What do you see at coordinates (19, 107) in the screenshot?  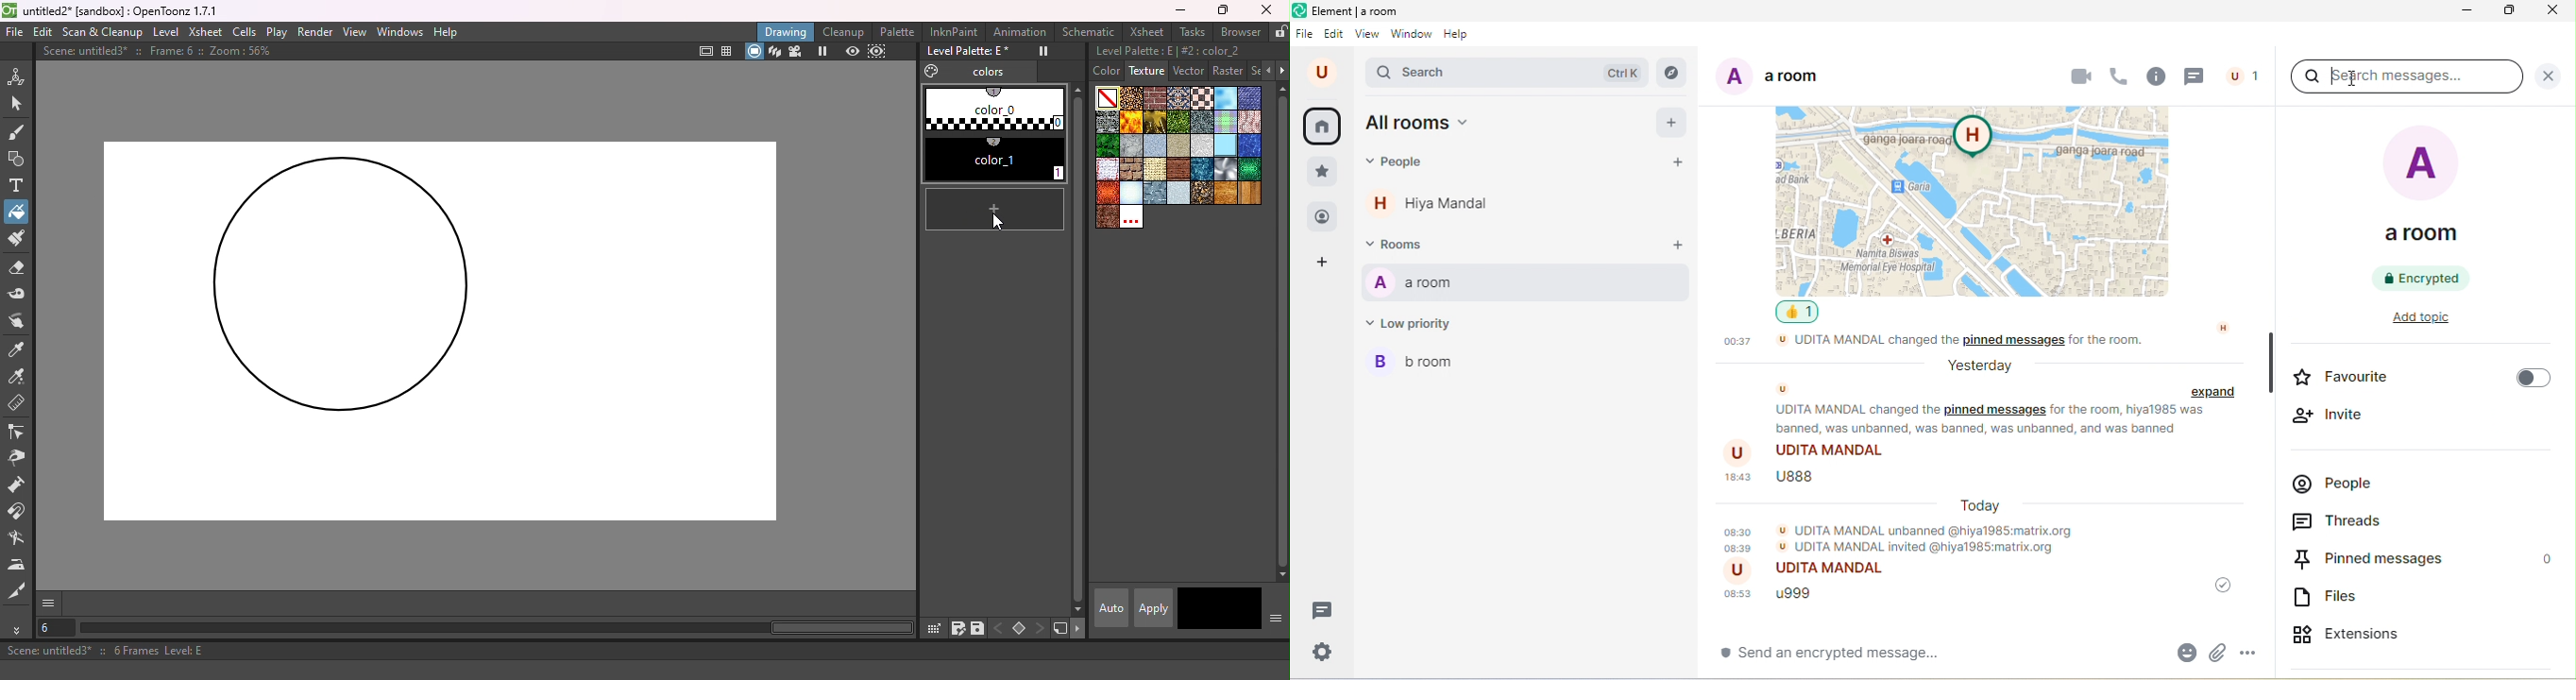 I see `Selection tool` at bounding box center [19, 107].